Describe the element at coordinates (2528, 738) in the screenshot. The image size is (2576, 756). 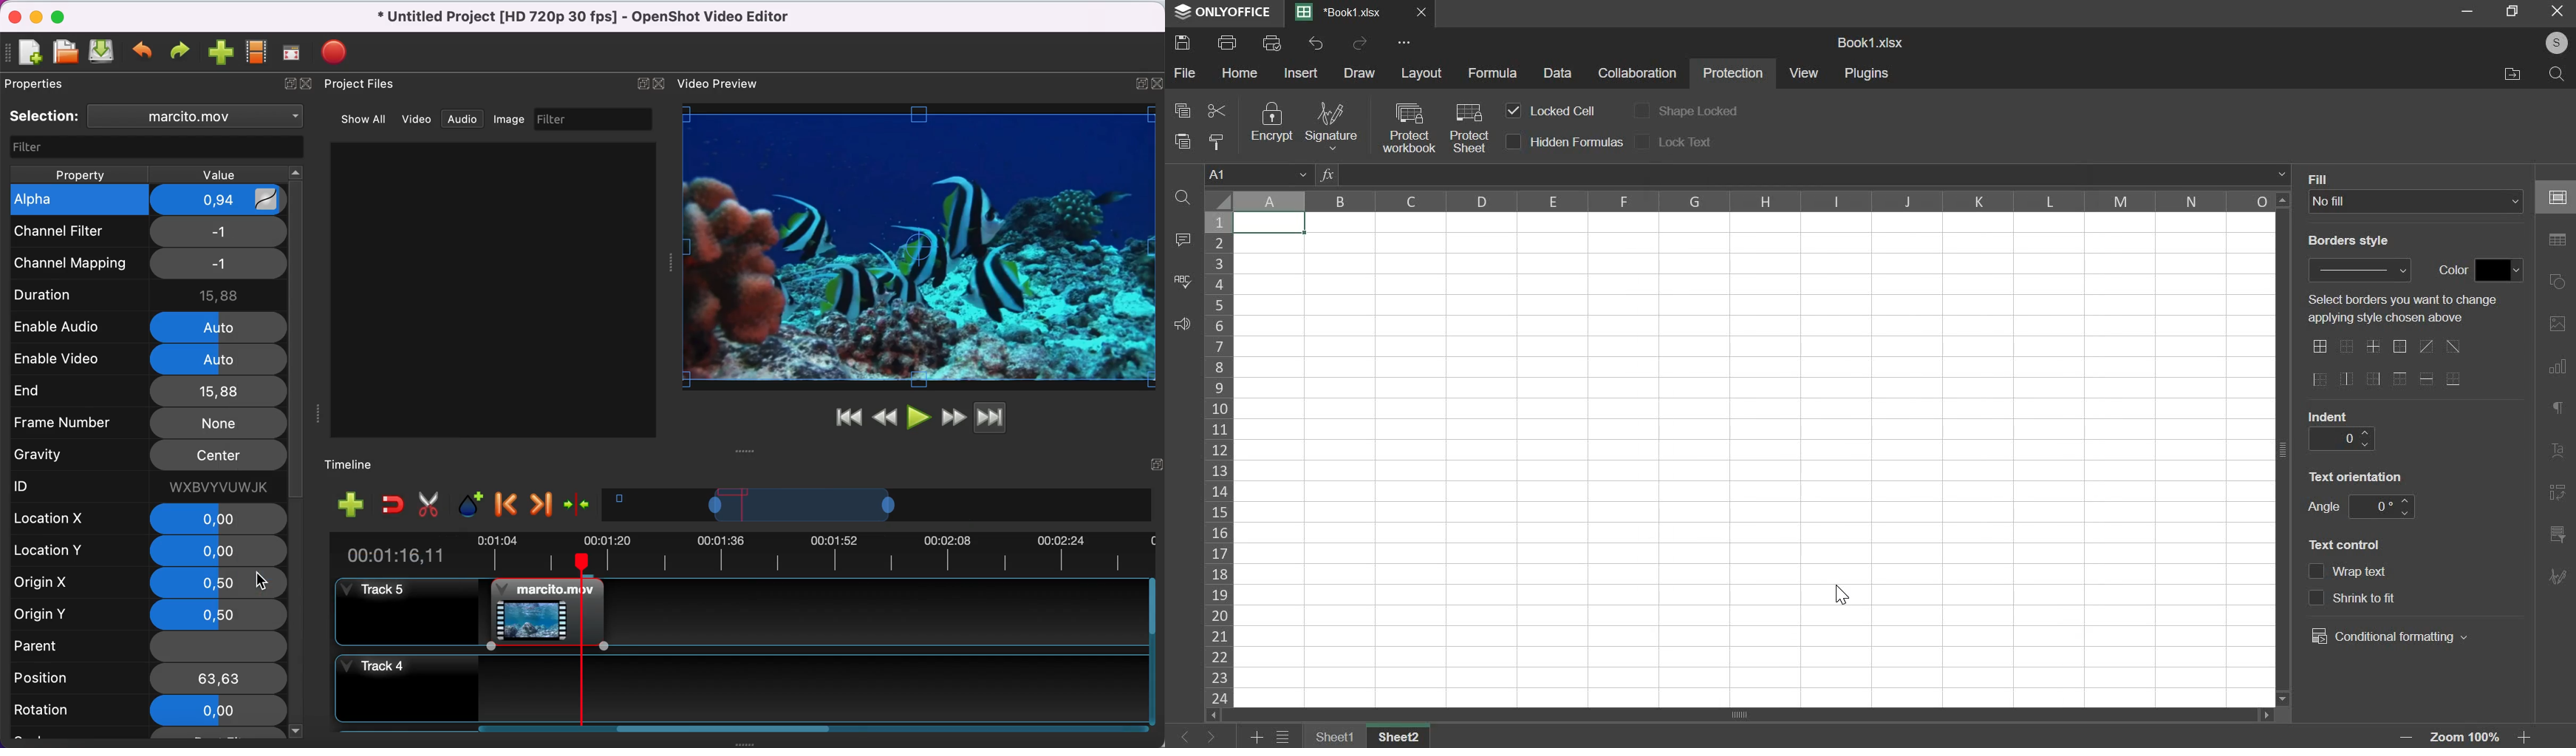
I see `zoom in` at that location.